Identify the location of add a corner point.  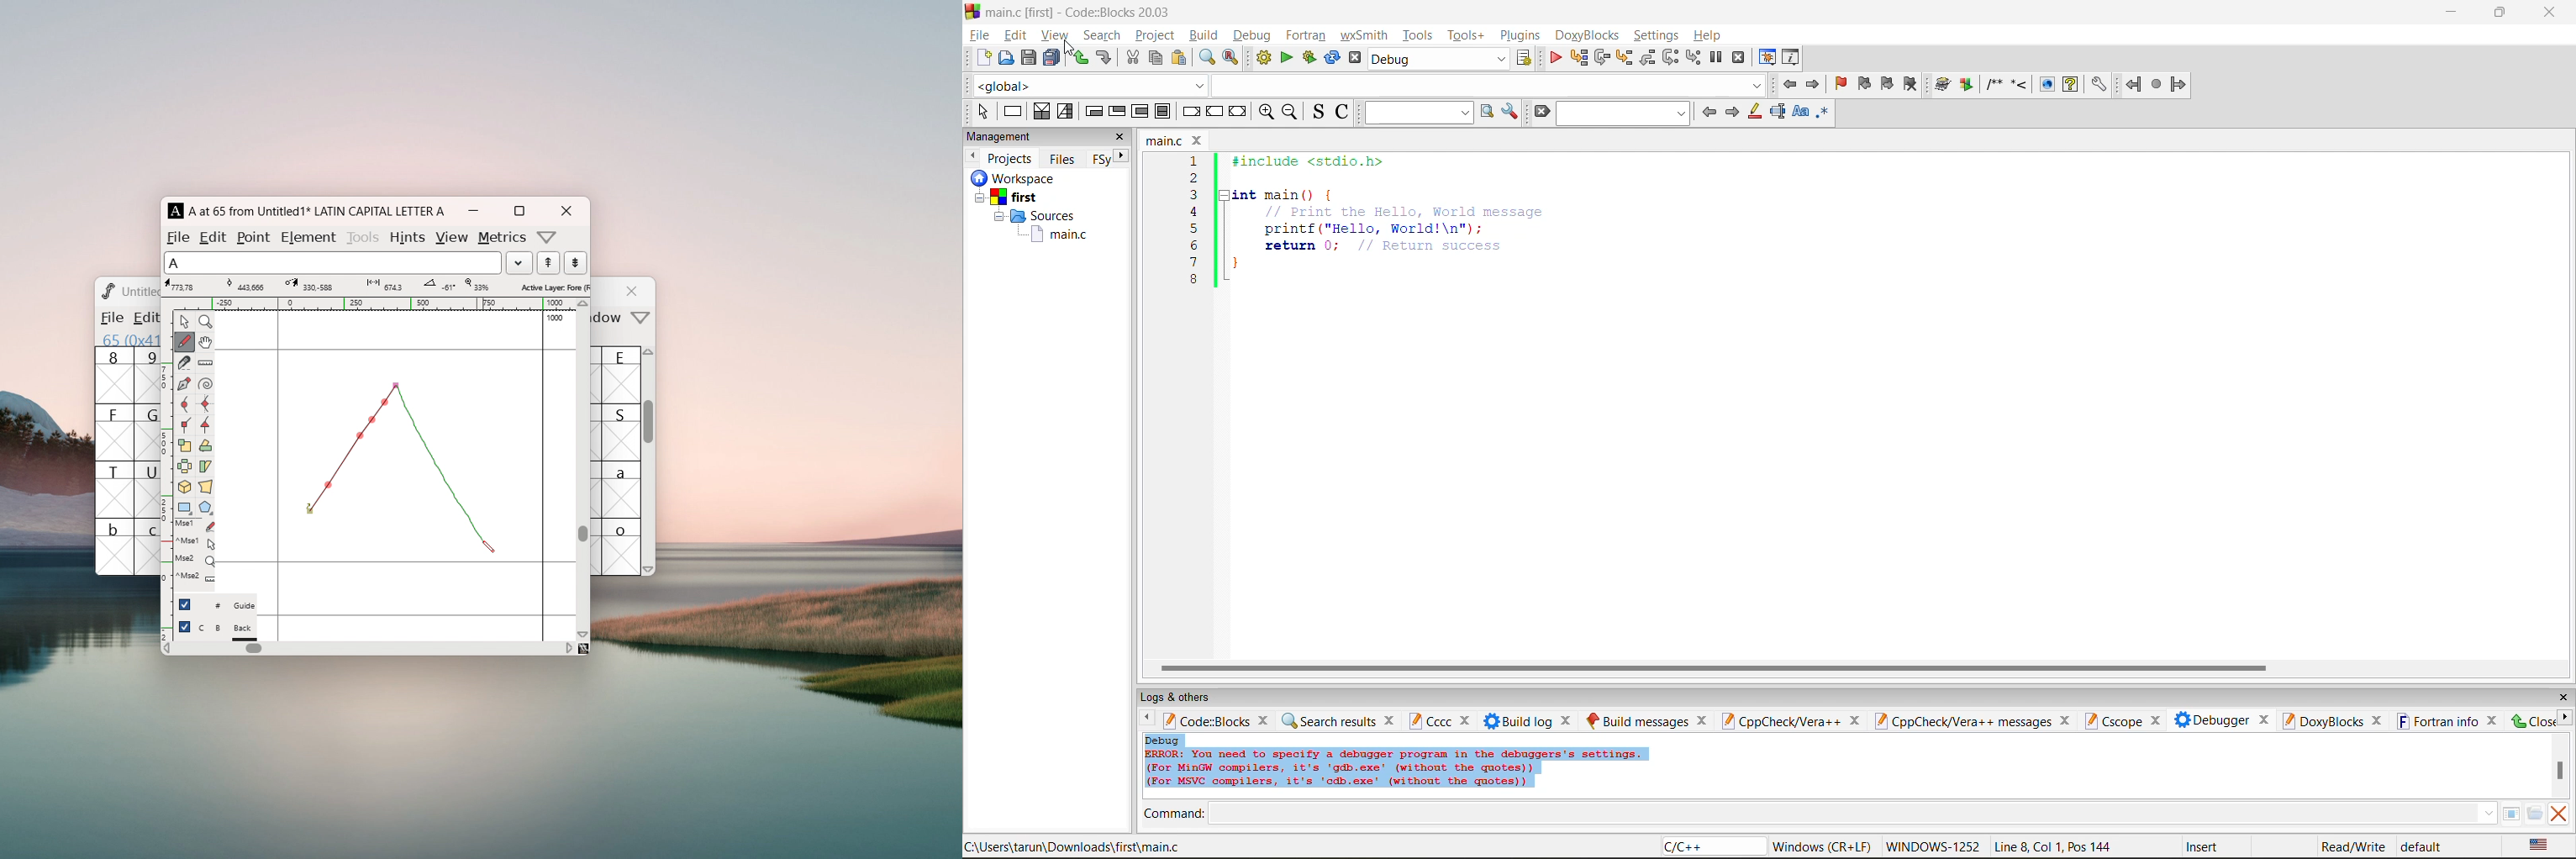
(184, 424).